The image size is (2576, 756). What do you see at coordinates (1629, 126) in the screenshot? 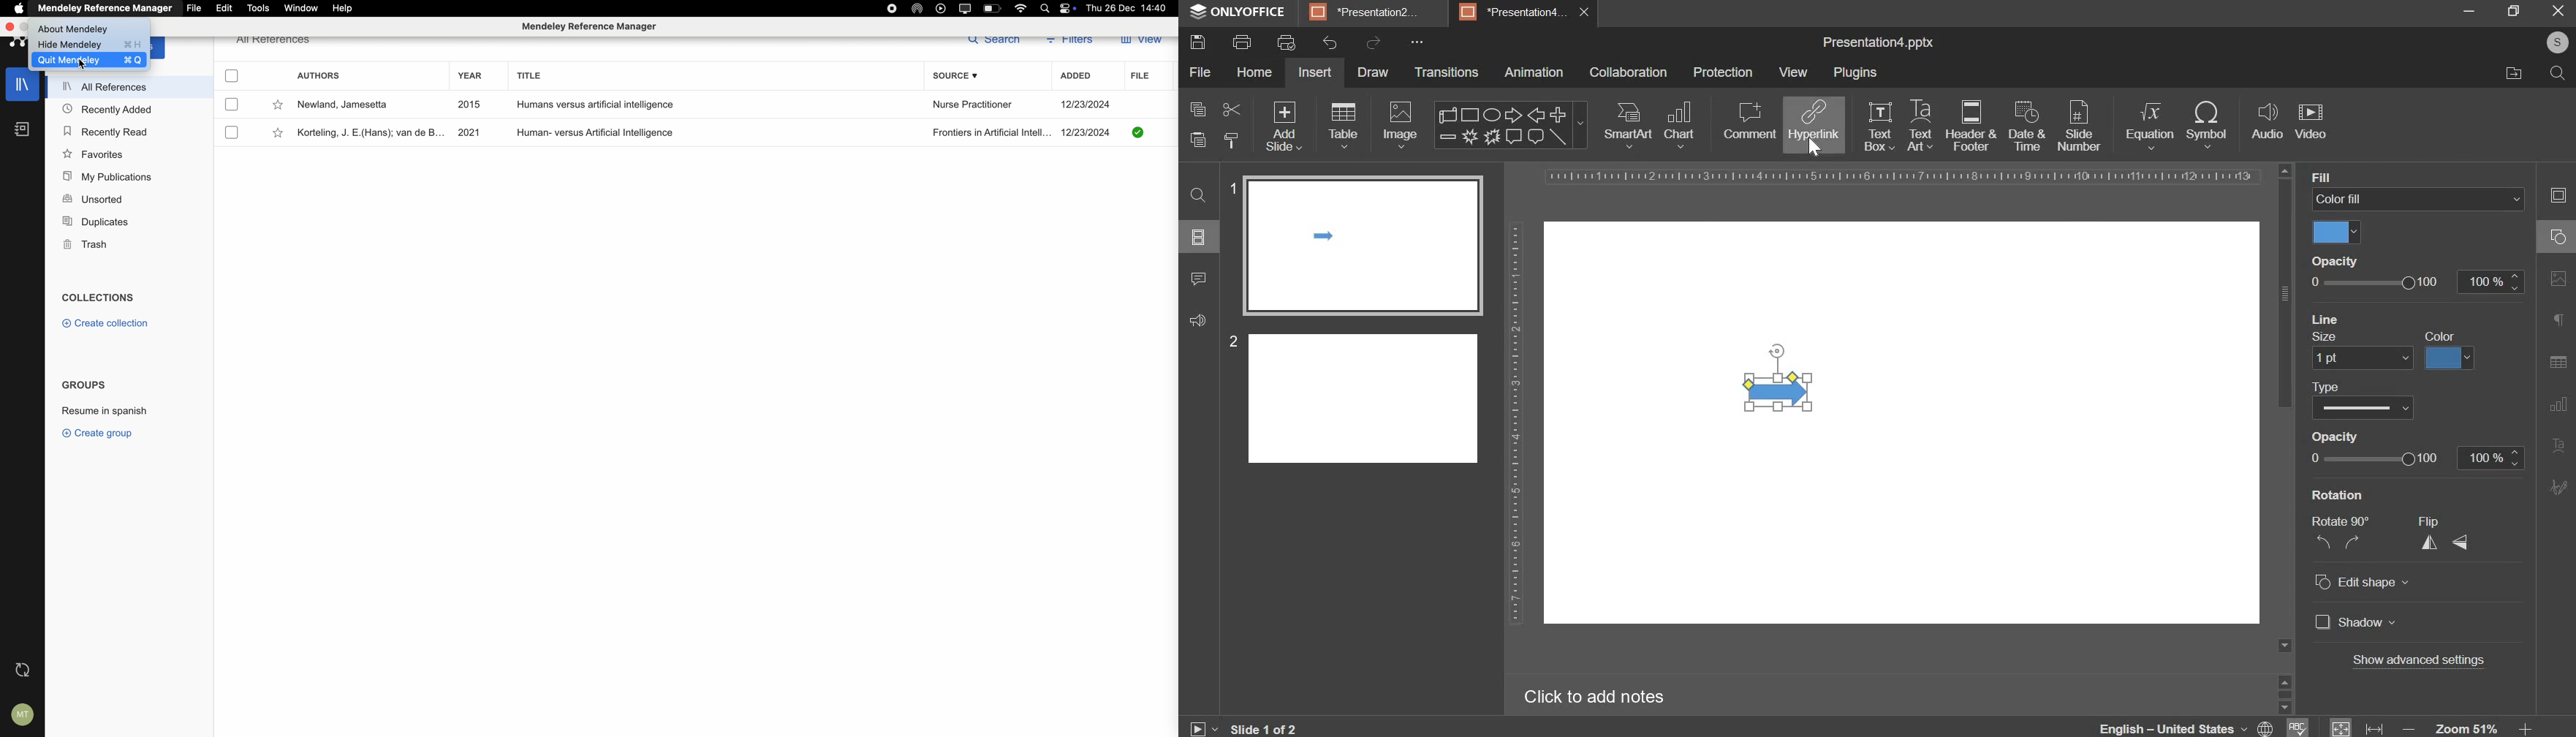
I see `smart art` at bounding box center [1629, 126].